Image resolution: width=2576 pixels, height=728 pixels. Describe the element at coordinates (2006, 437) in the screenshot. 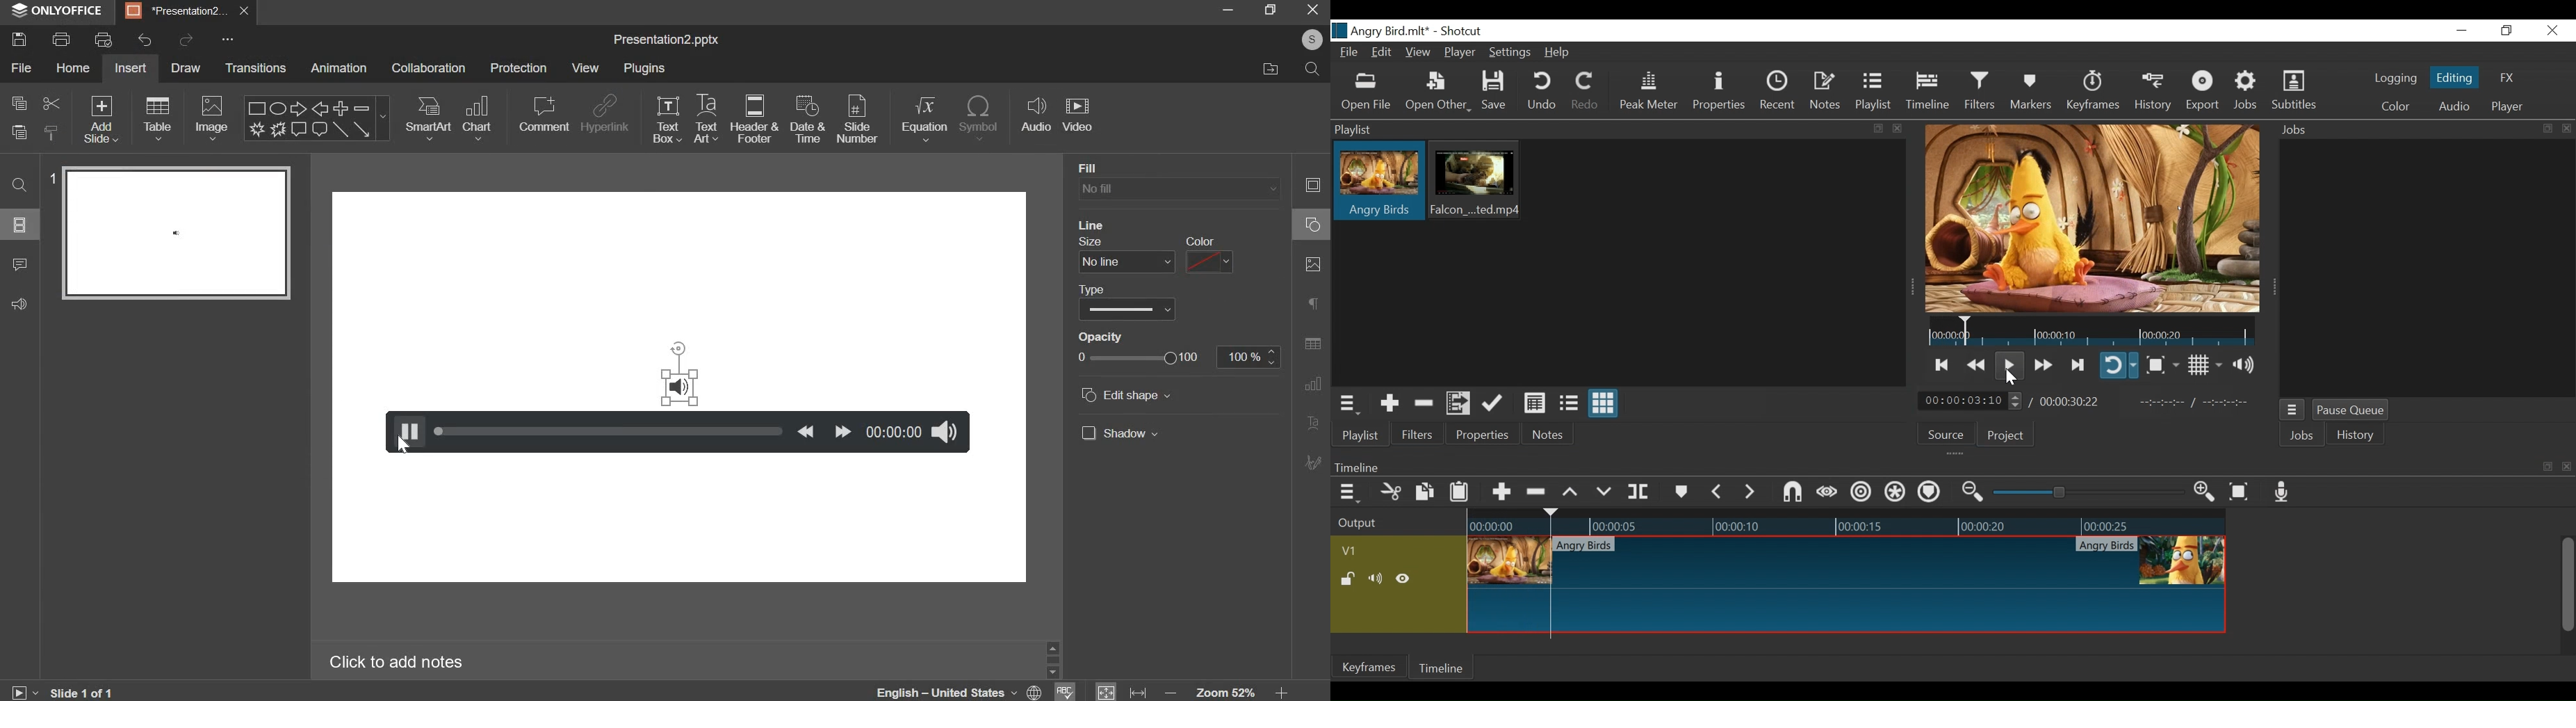

I see `Project` at that location.